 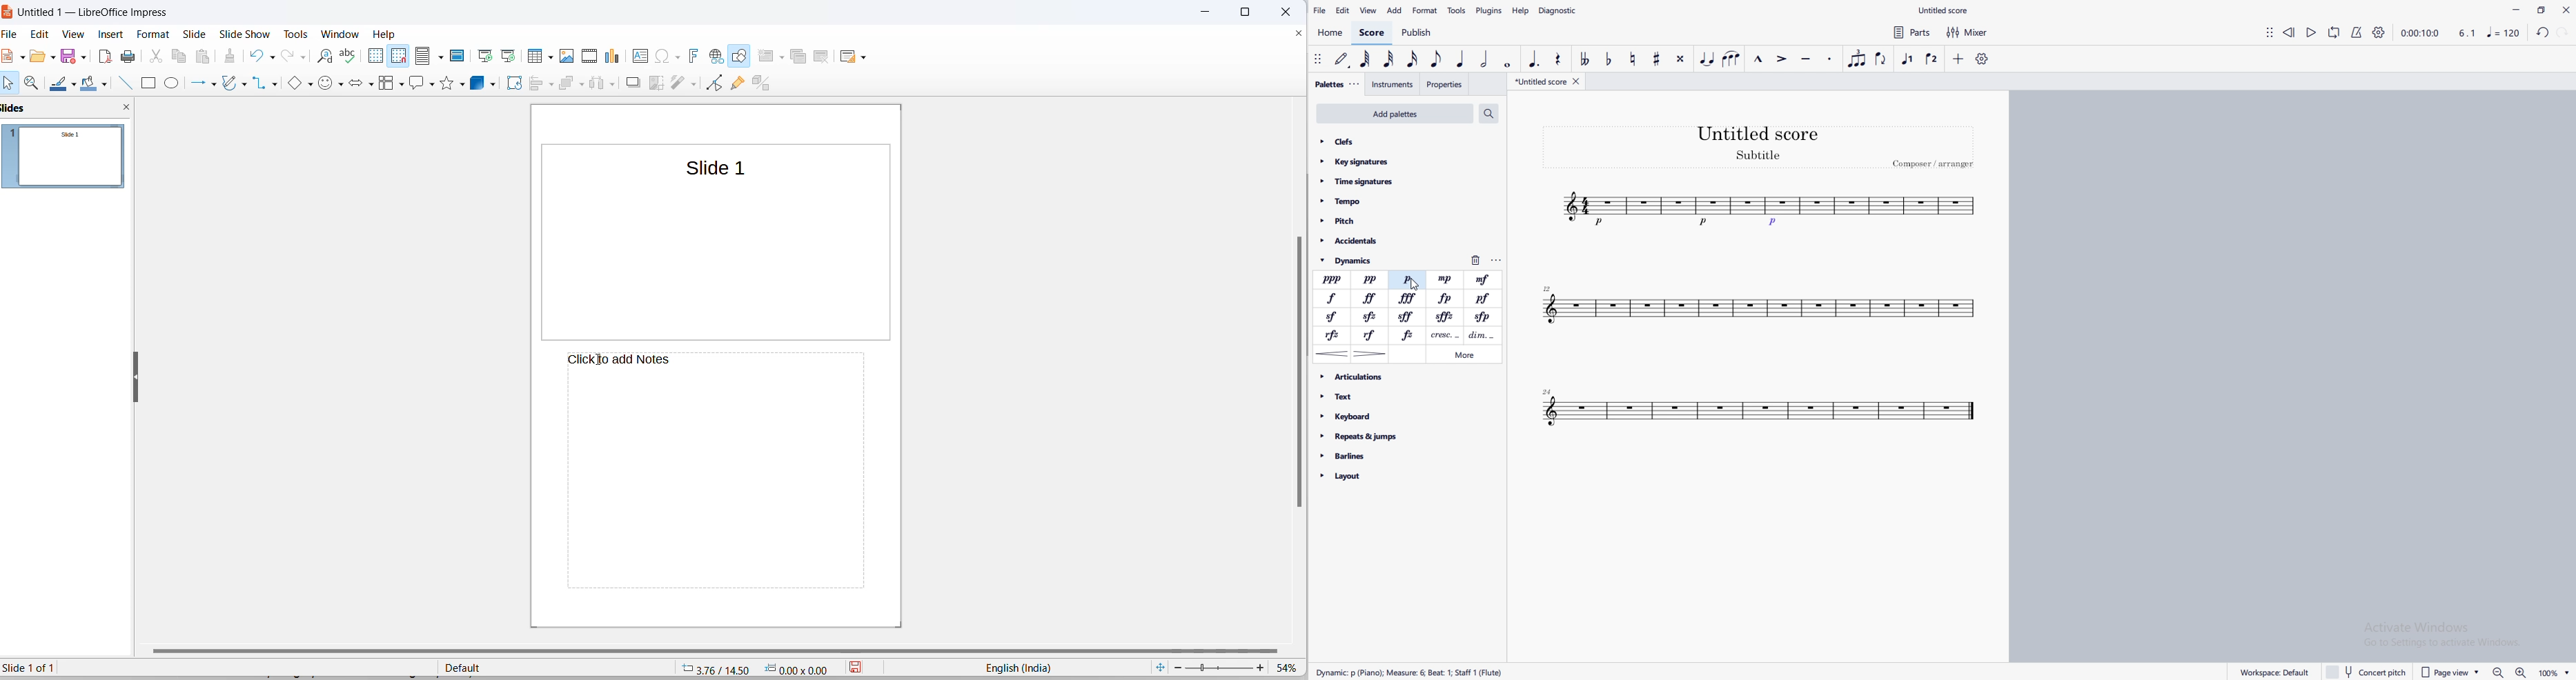 I want to click on time signatures, so click(x=1394, y=182).